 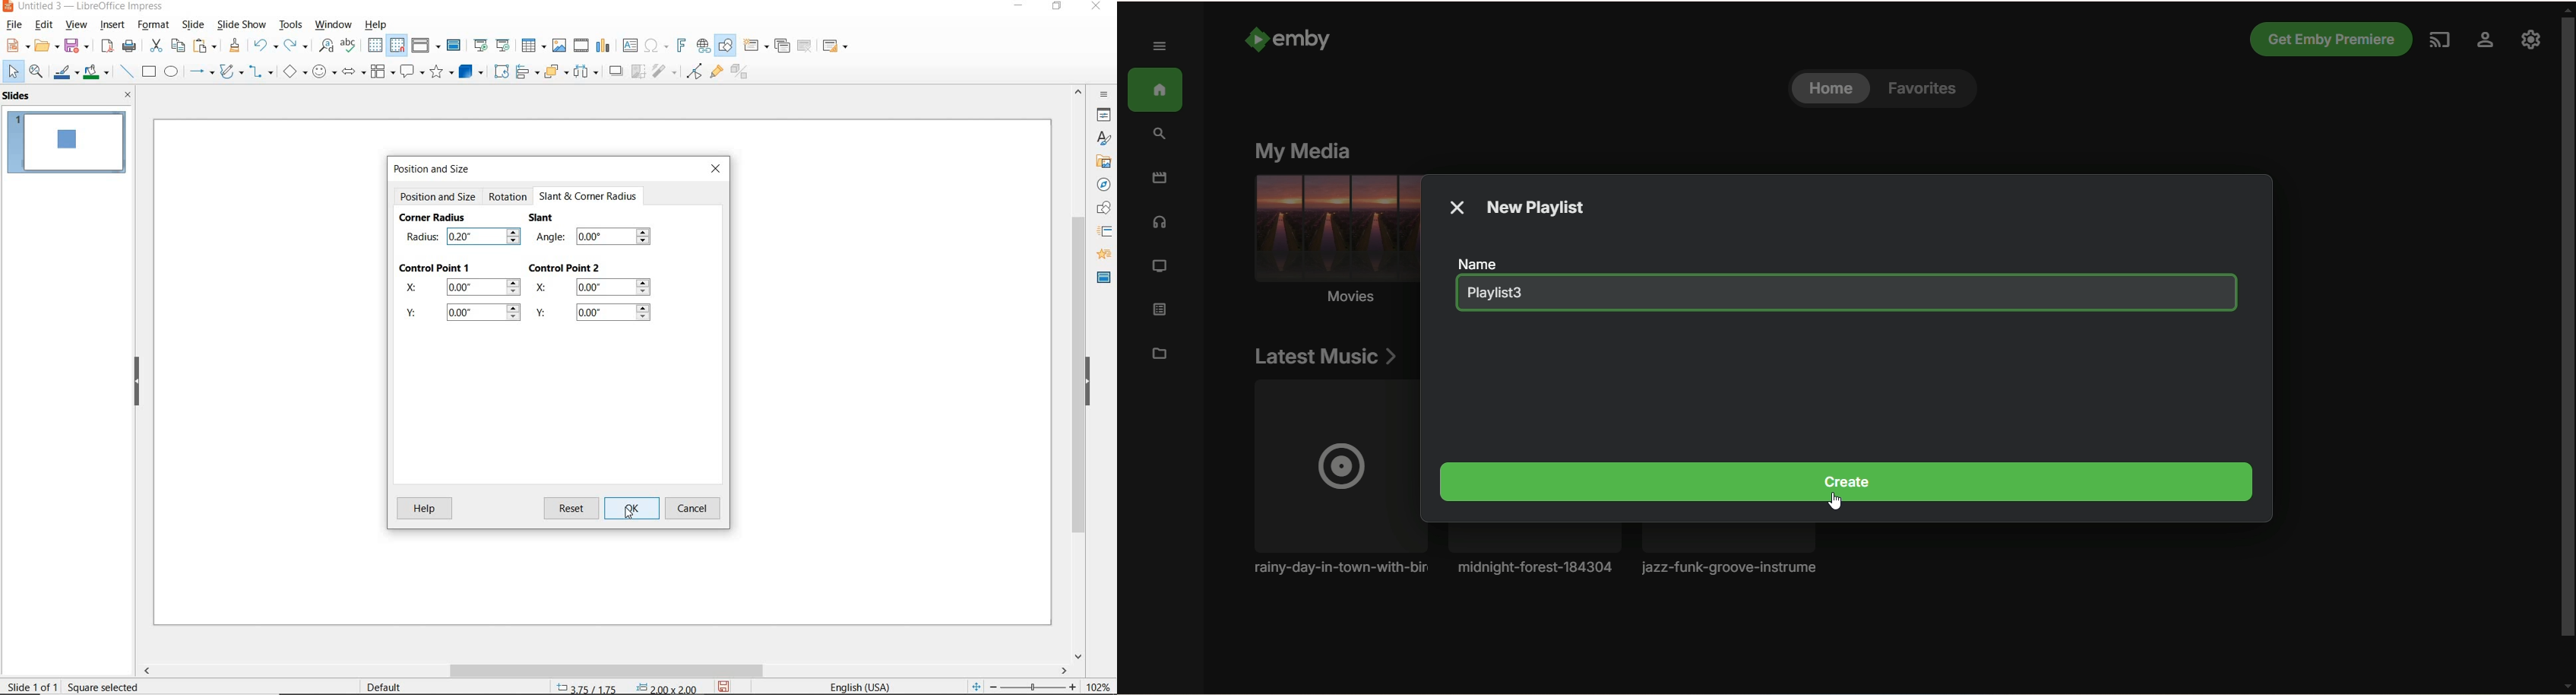 What do you see at coordinates (154, 45) in the screenshot?
I see `cut` at bounding box center [154, 45].